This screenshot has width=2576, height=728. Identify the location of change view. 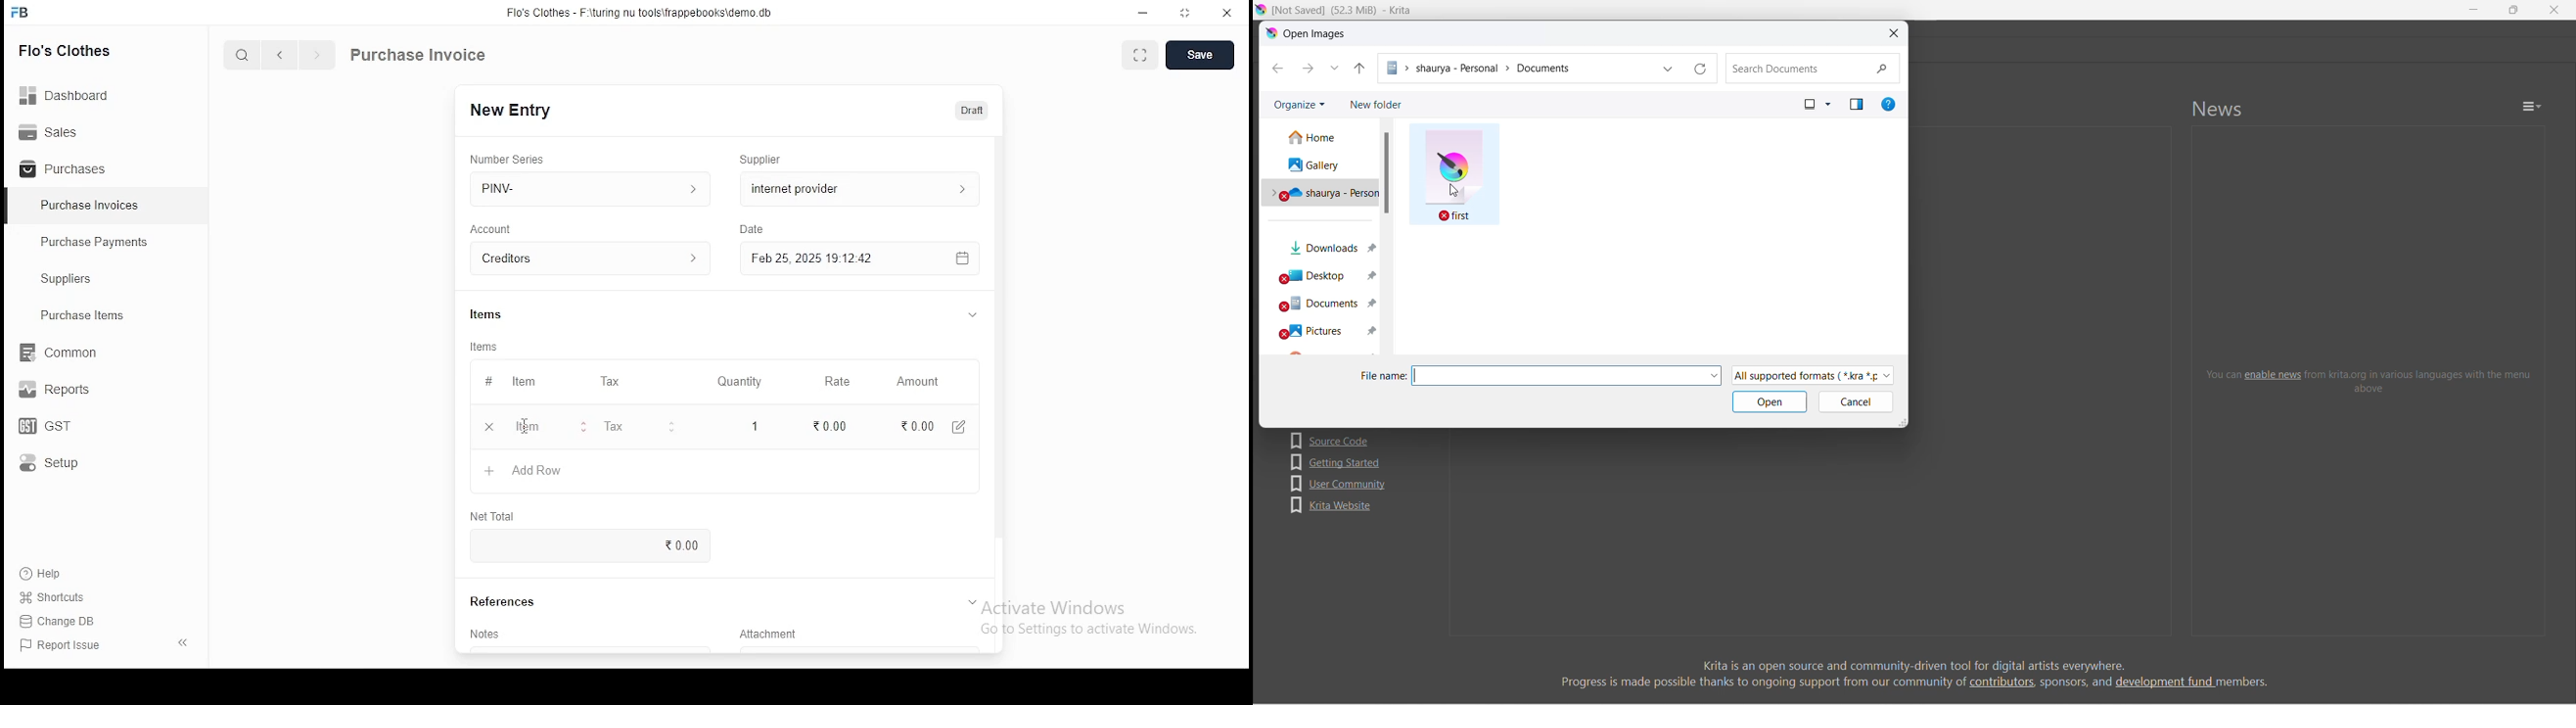
(1810, 104).